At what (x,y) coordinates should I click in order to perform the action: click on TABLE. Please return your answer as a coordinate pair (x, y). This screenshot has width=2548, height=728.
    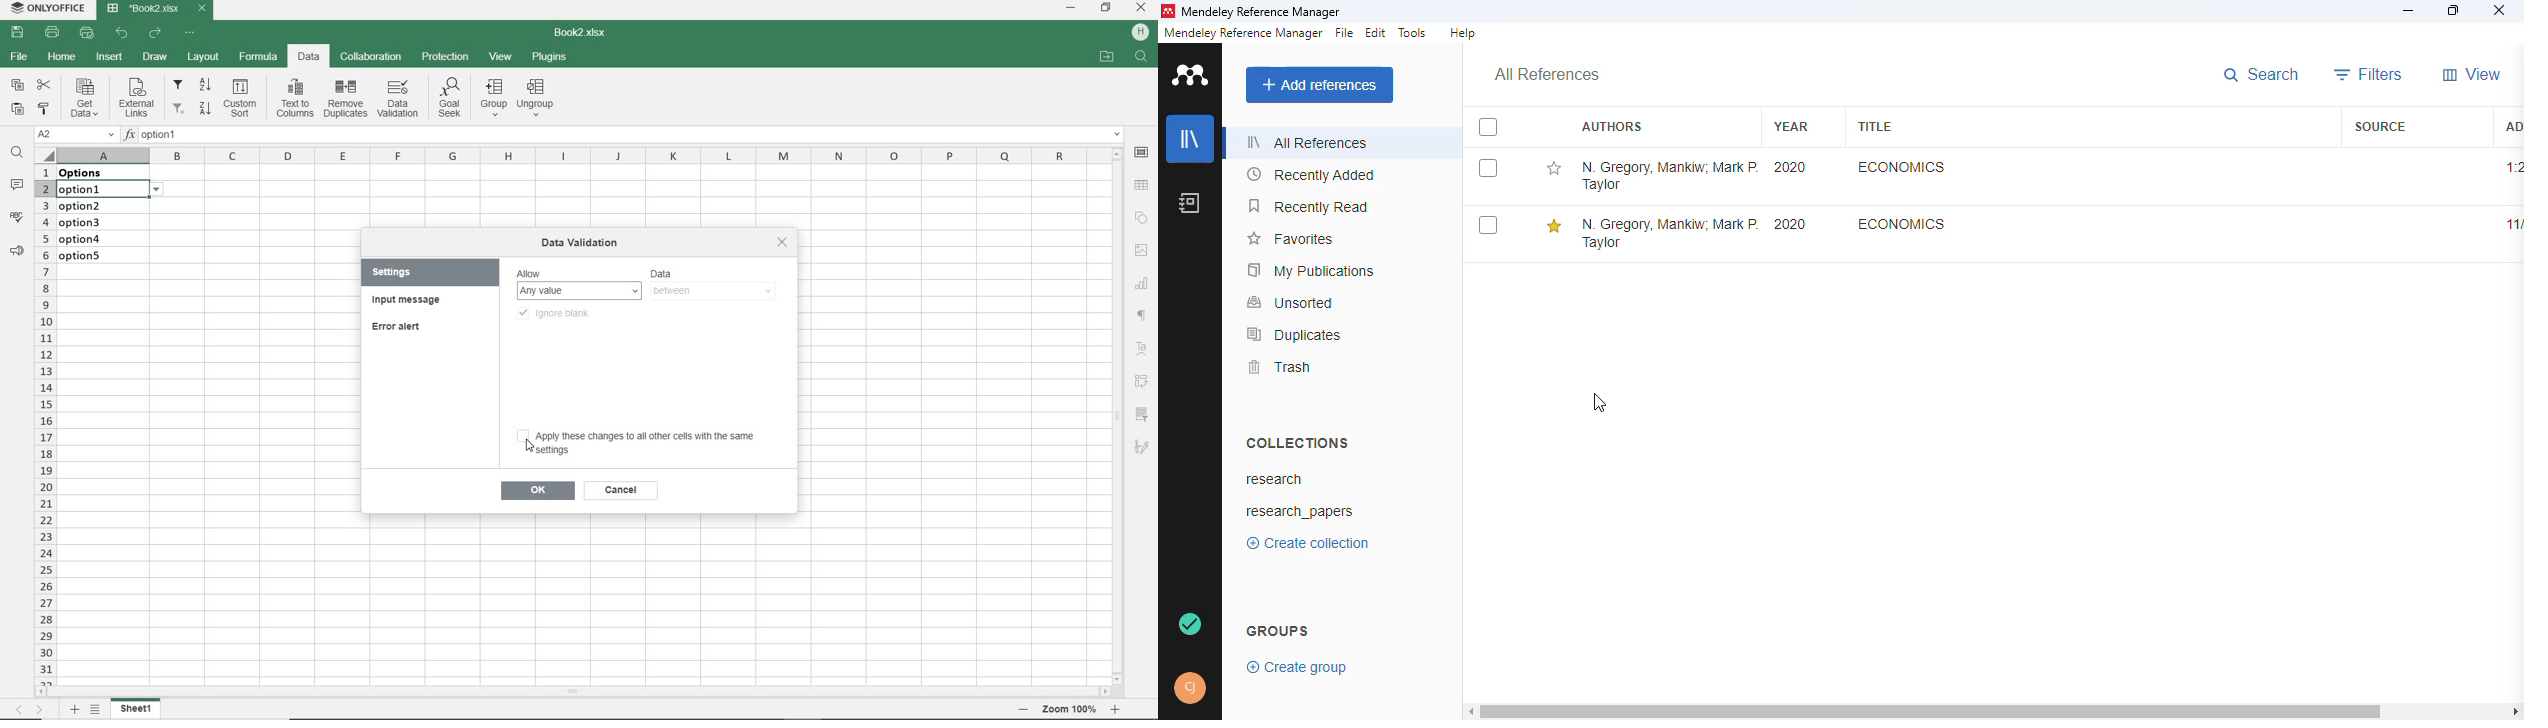
    Looking at the image, I should click on (1141, 186).